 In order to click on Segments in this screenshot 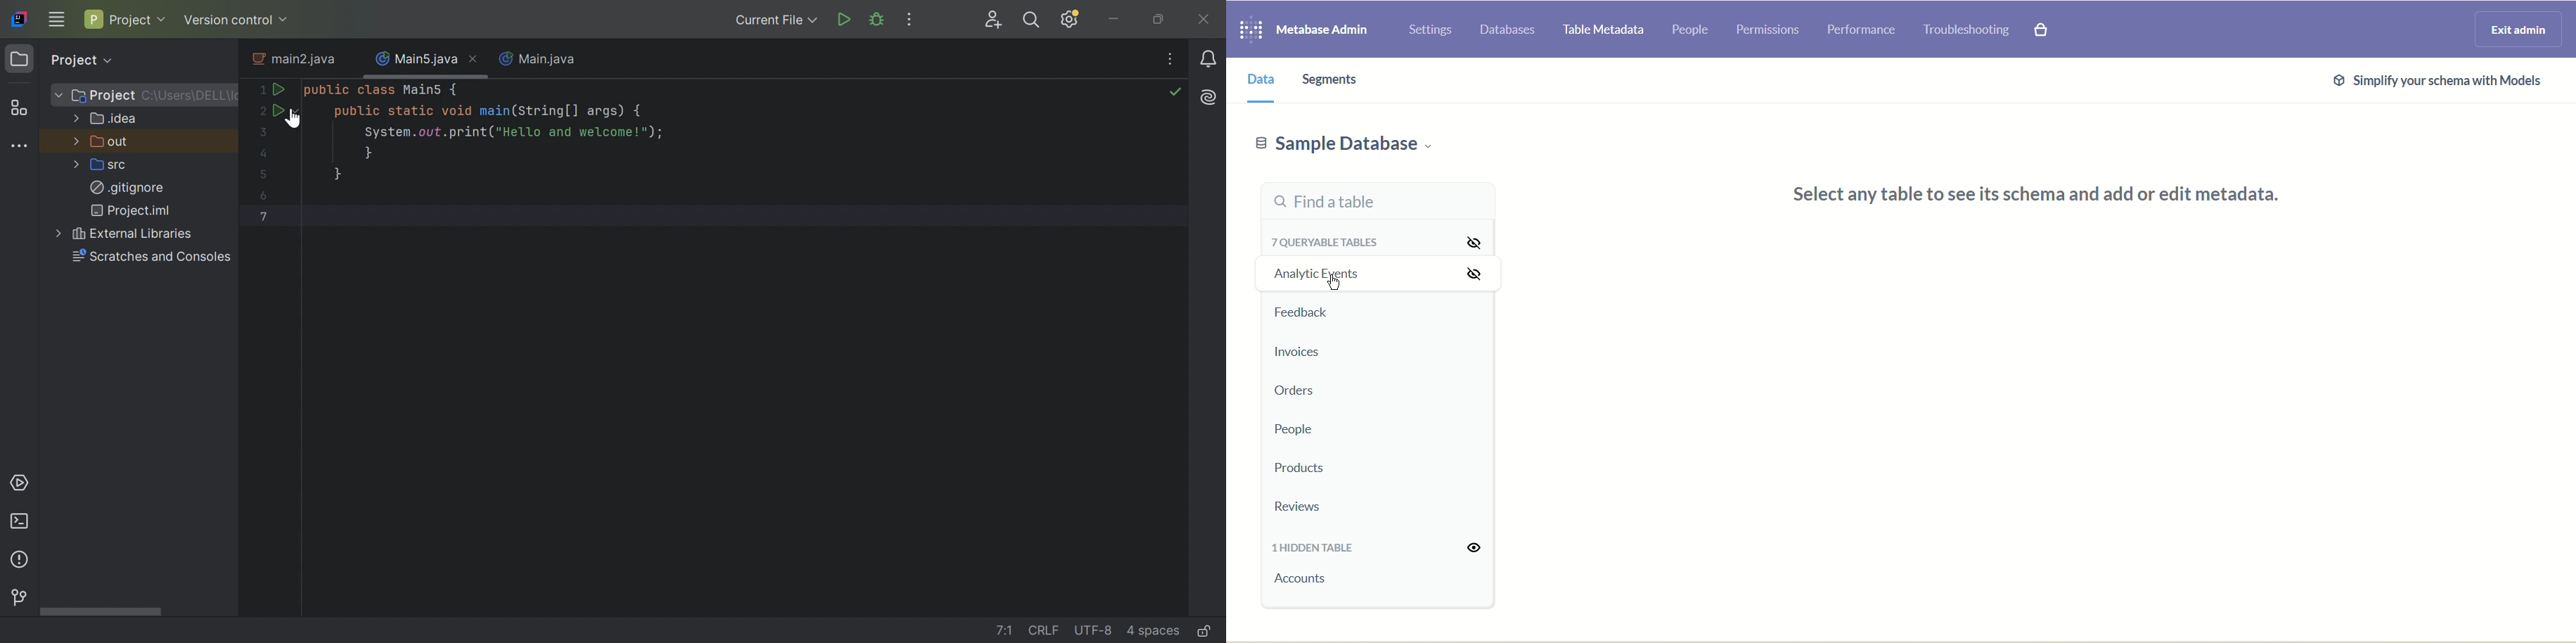, I will do `click(1332, 80)`.